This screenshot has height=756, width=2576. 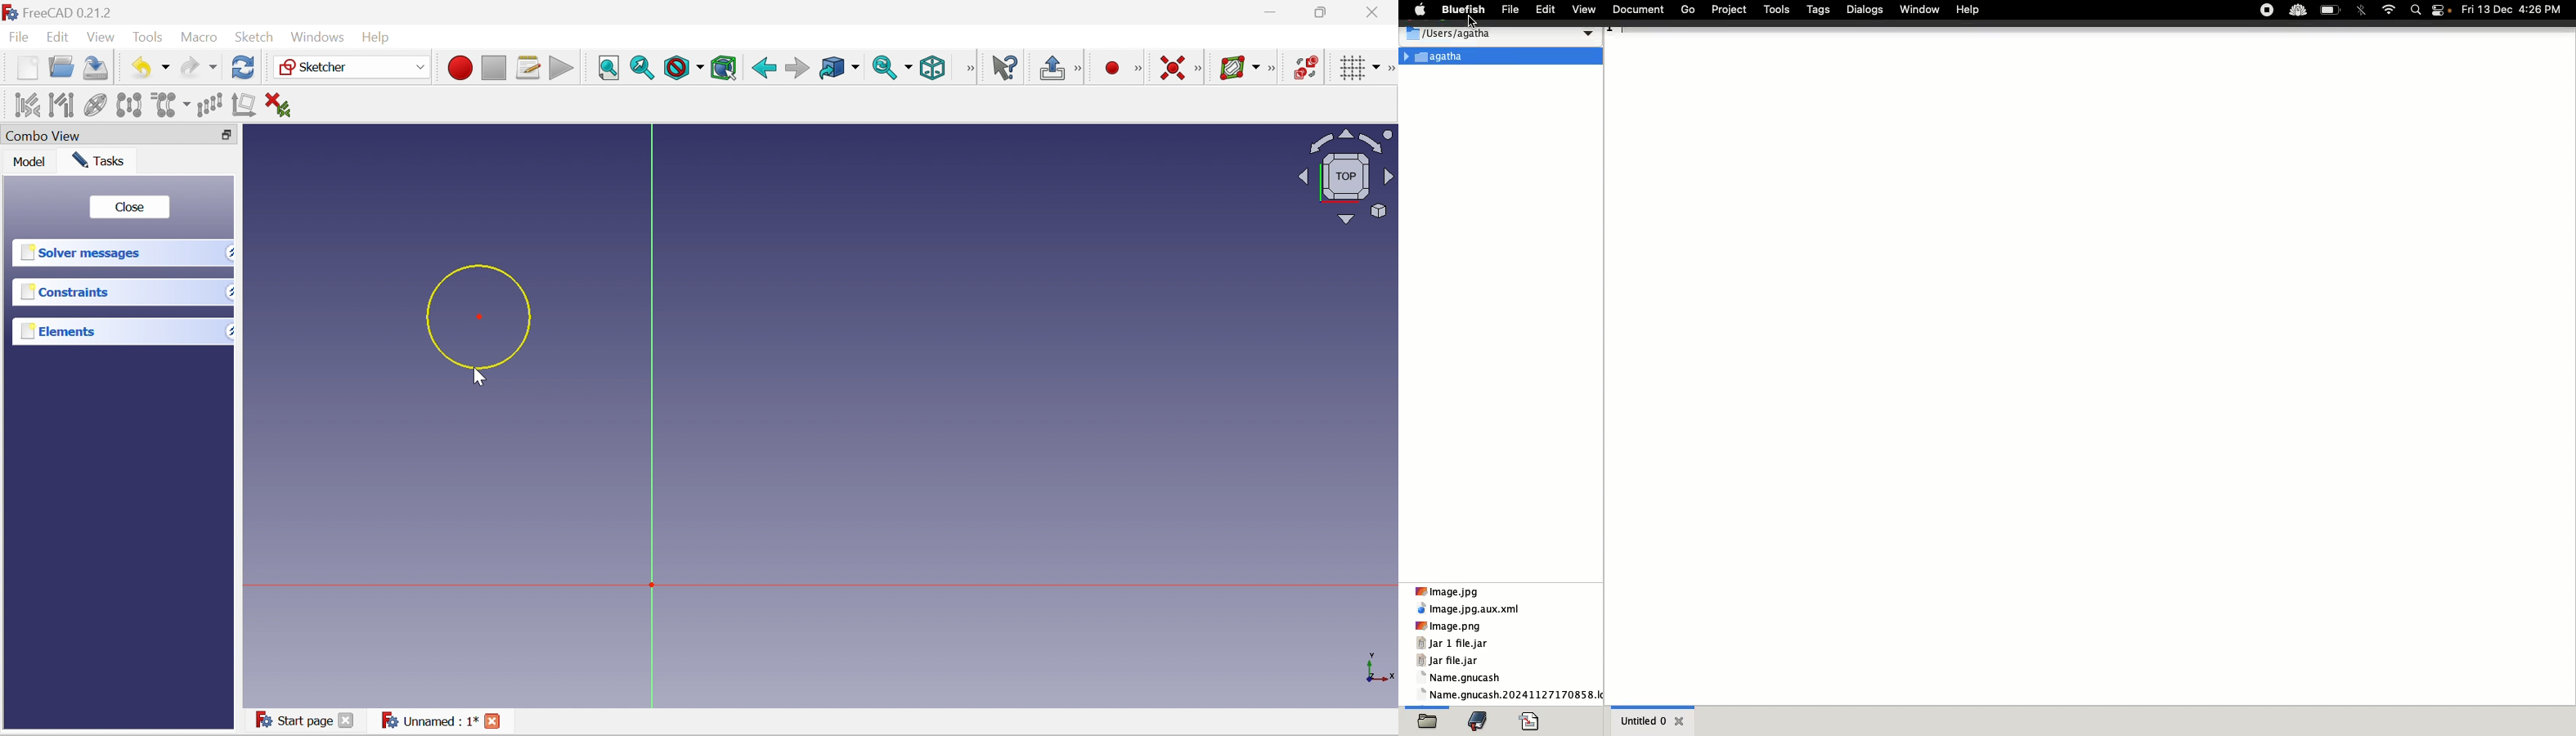 I want to click on Show/hide B-spline information layer, so click(x=1240, y=67).